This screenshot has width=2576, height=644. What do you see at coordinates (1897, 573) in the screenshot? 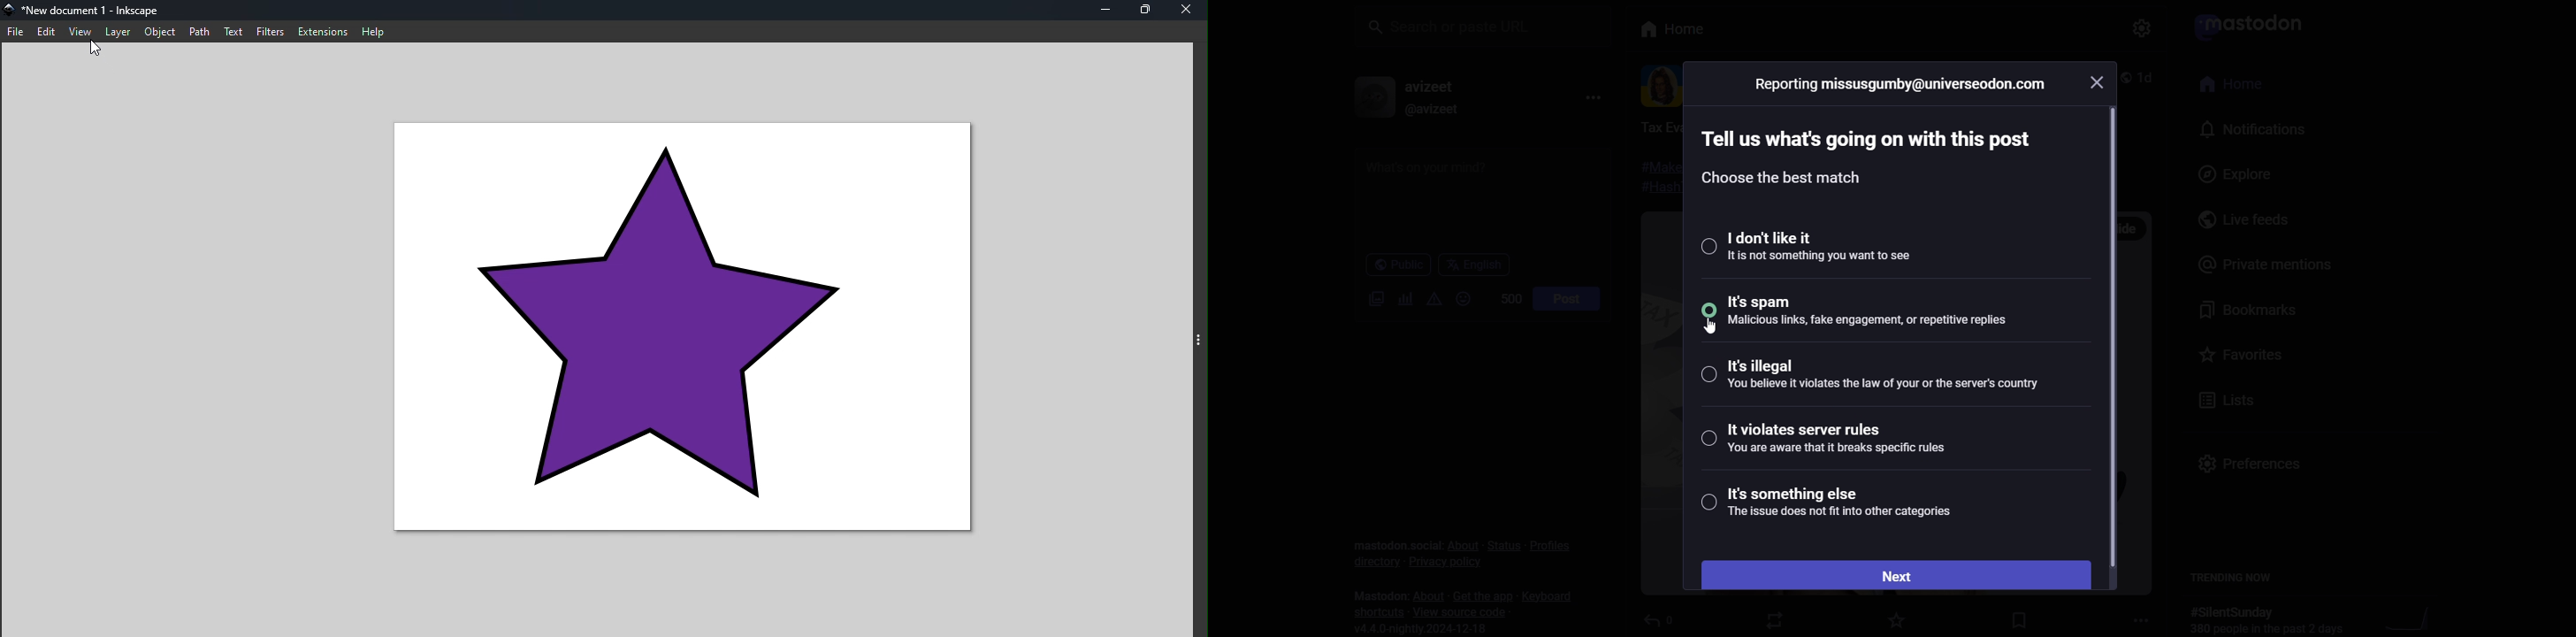
I see `next` at bounding box center [1897, 573].